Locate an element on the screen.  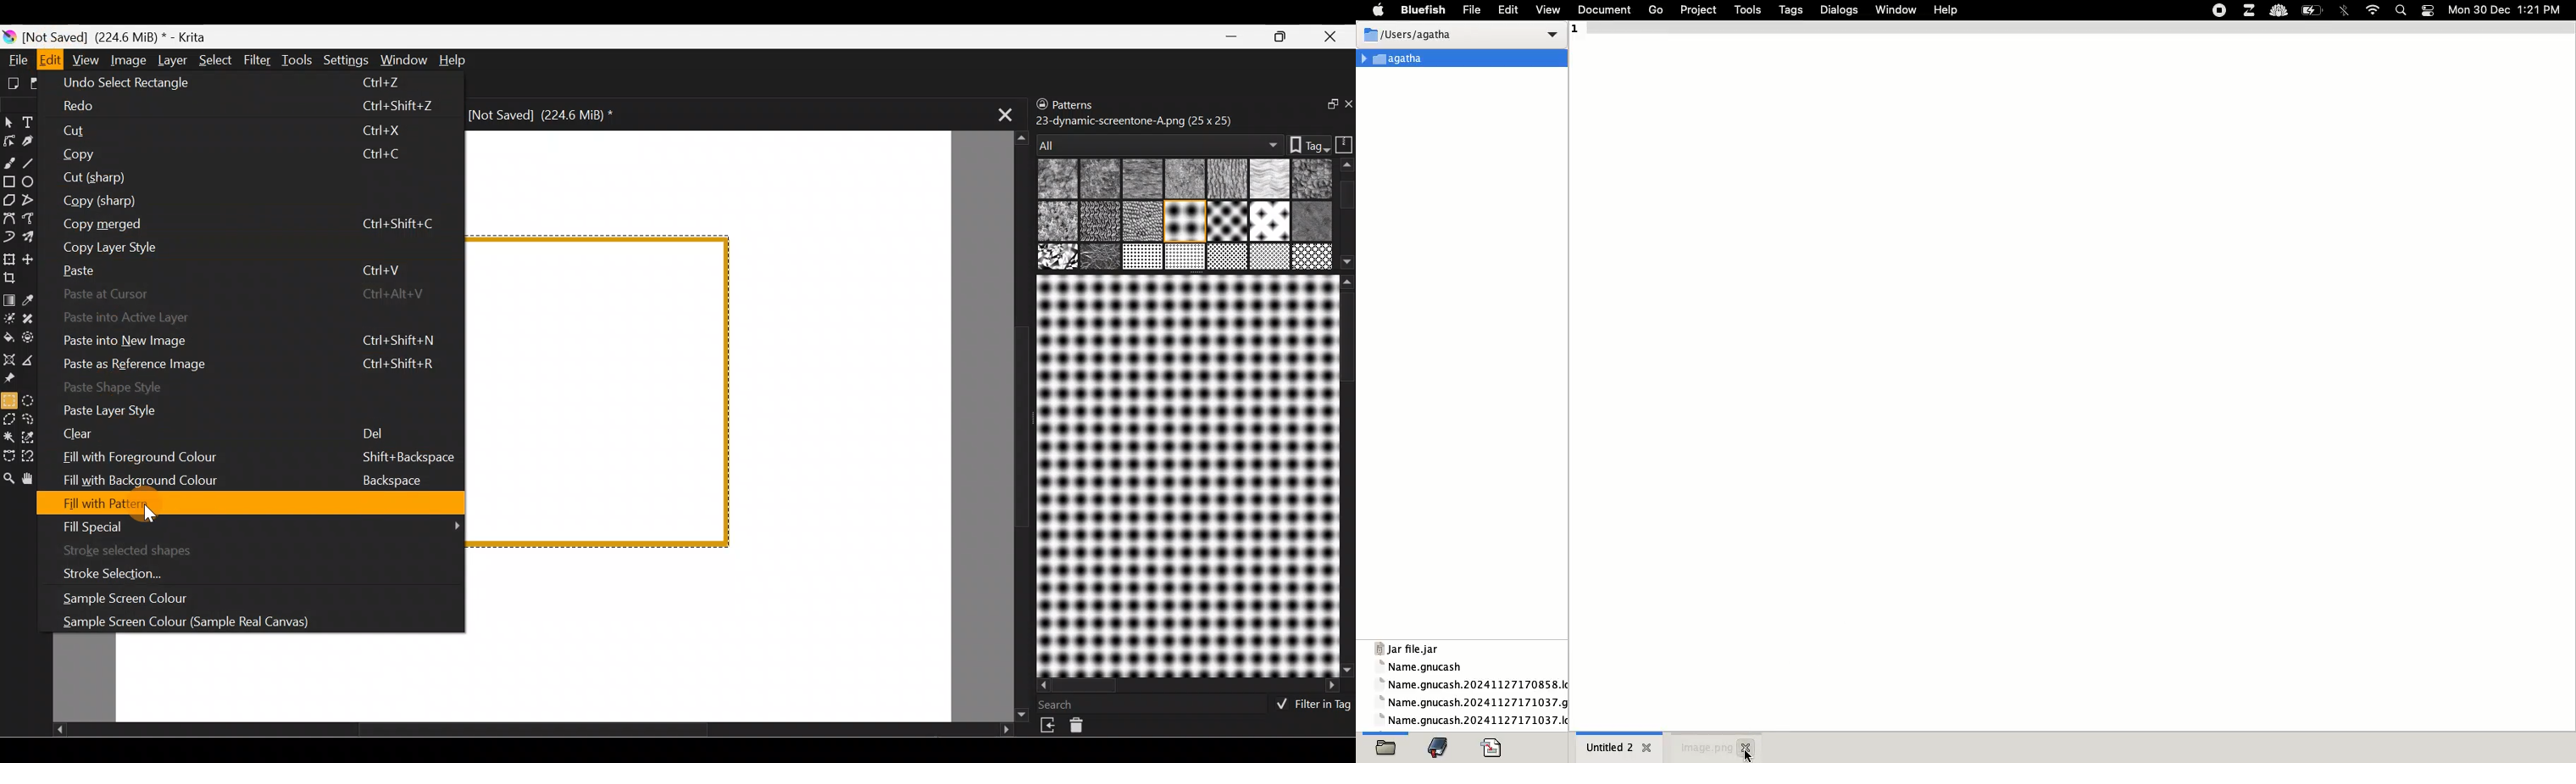
View is located at coordinates (85, 59).